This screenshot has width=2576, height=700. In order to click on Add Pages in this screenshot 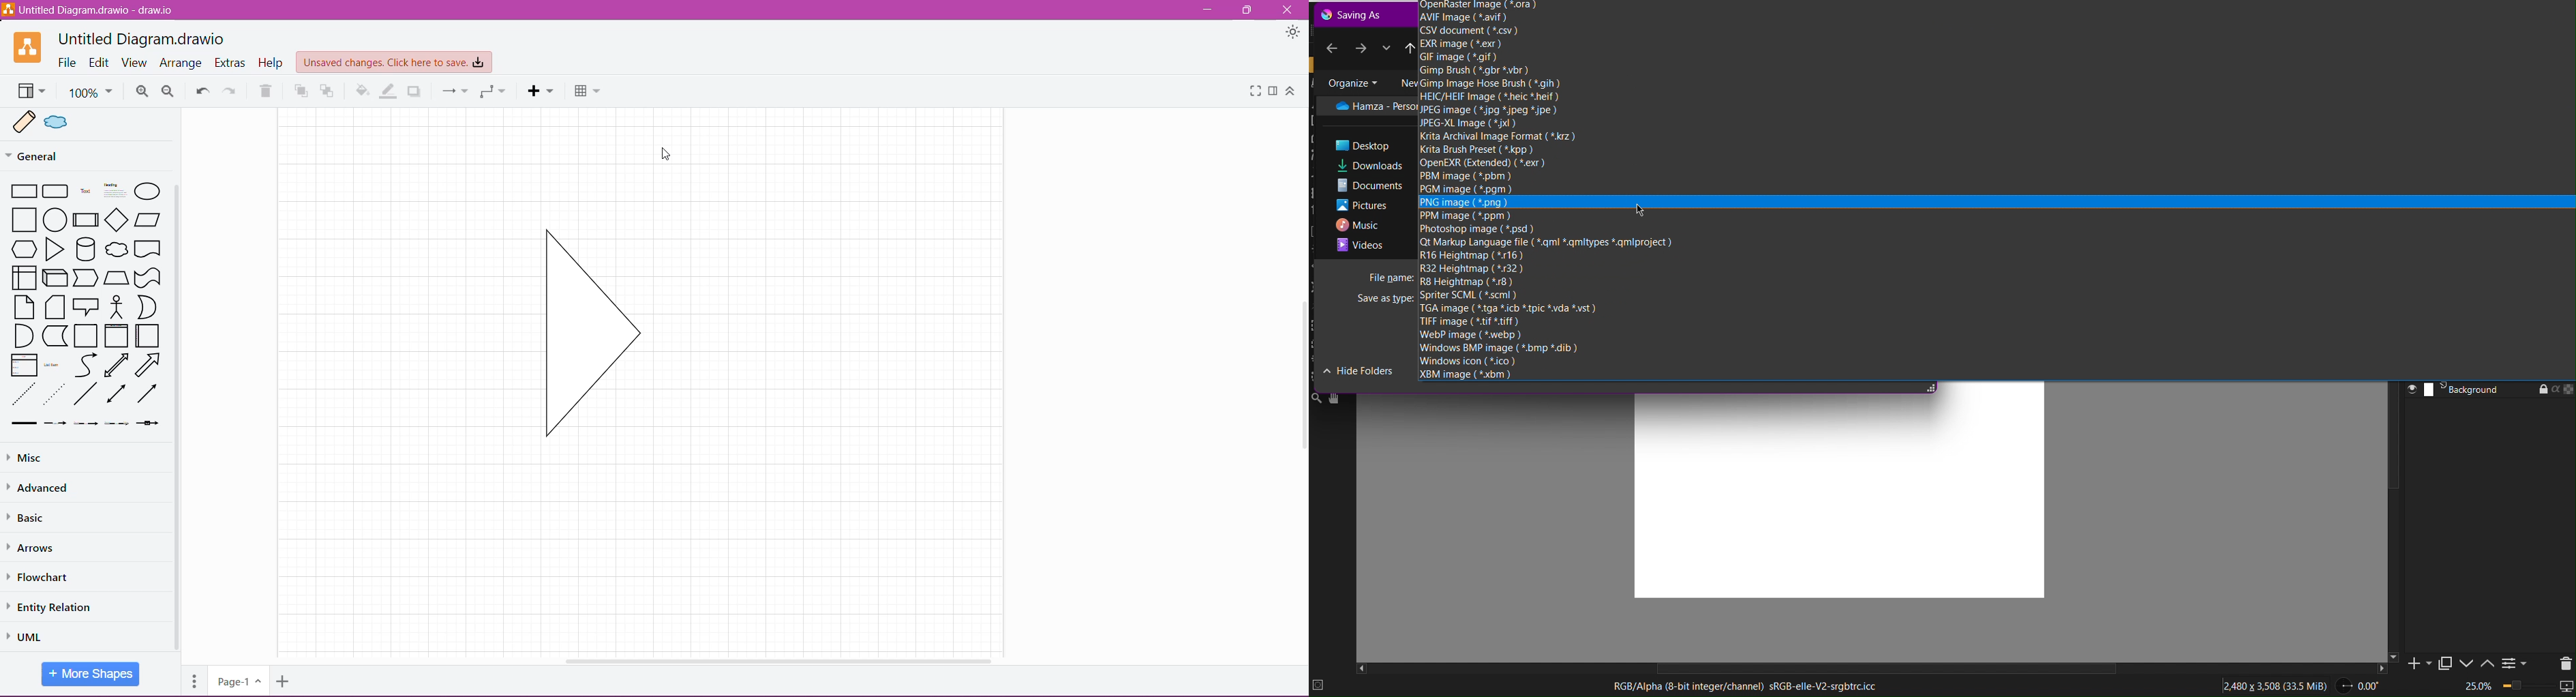, I will do `click(283, 681)`.